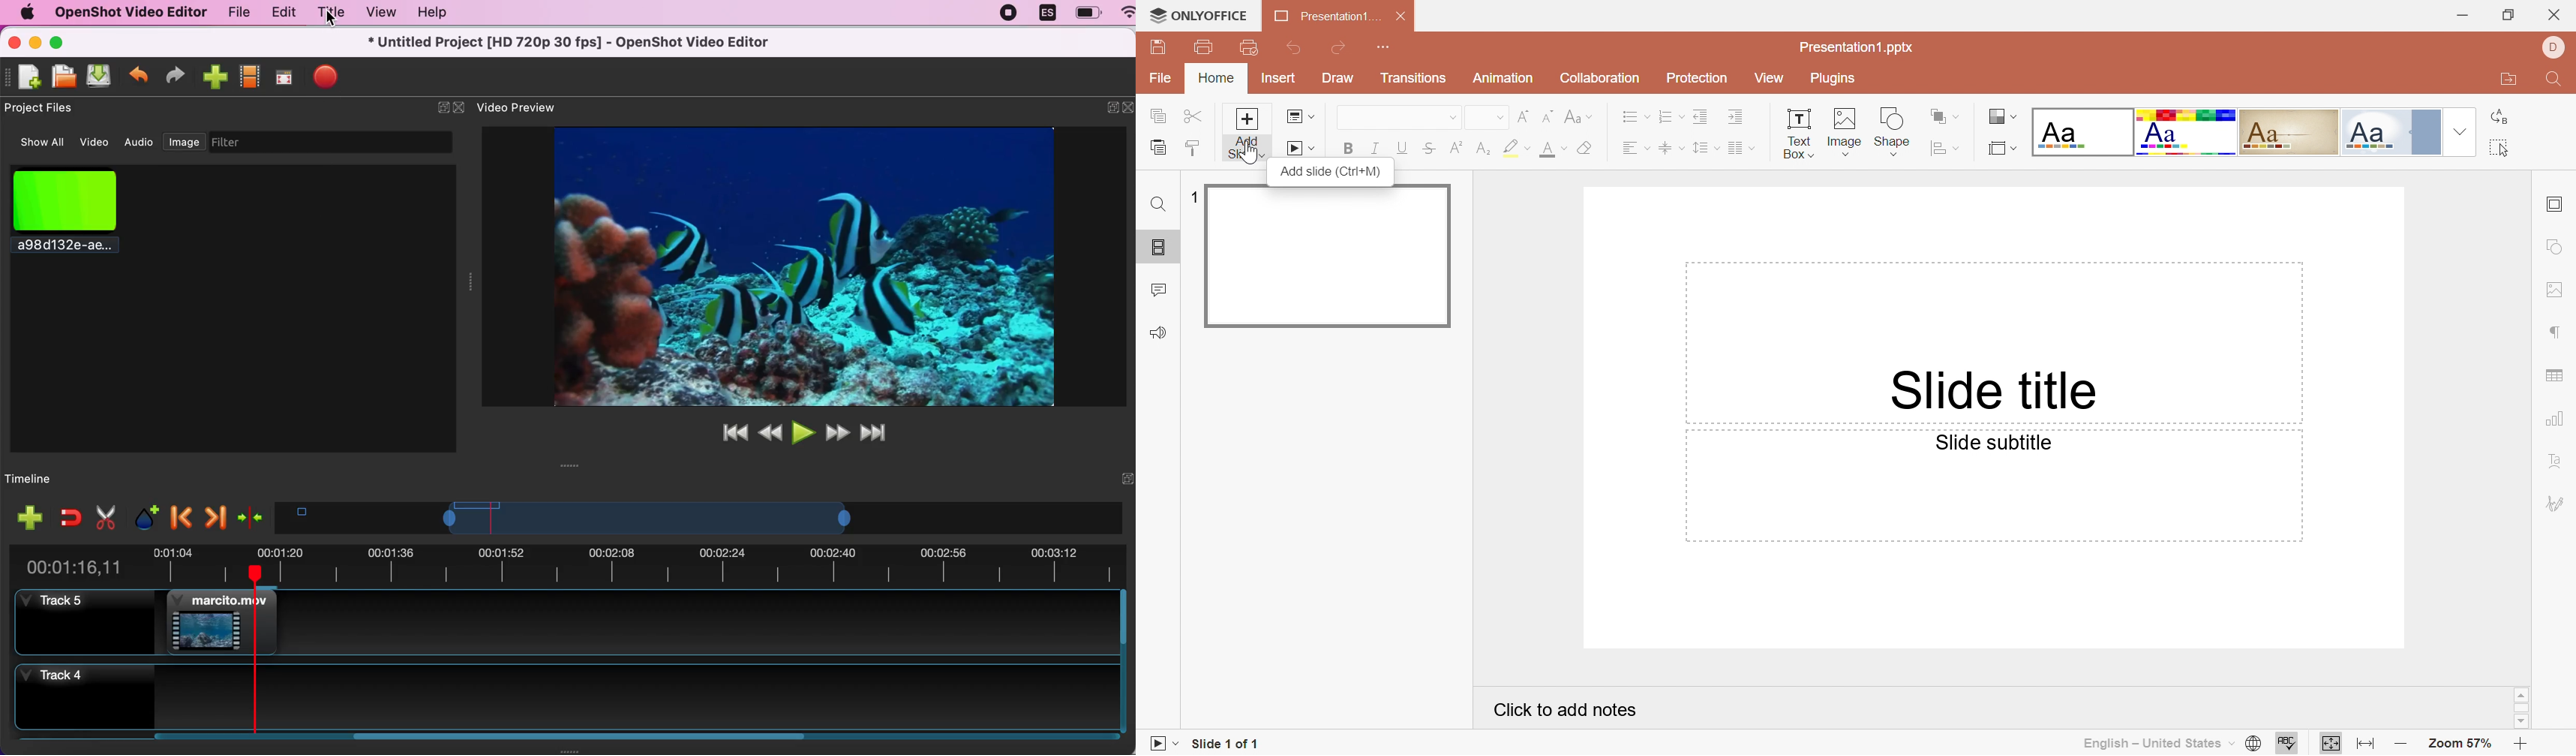  What do you see at coordinates (687, 518) in the screenshot?
I see `timeline` at bounding box center [687, 518].